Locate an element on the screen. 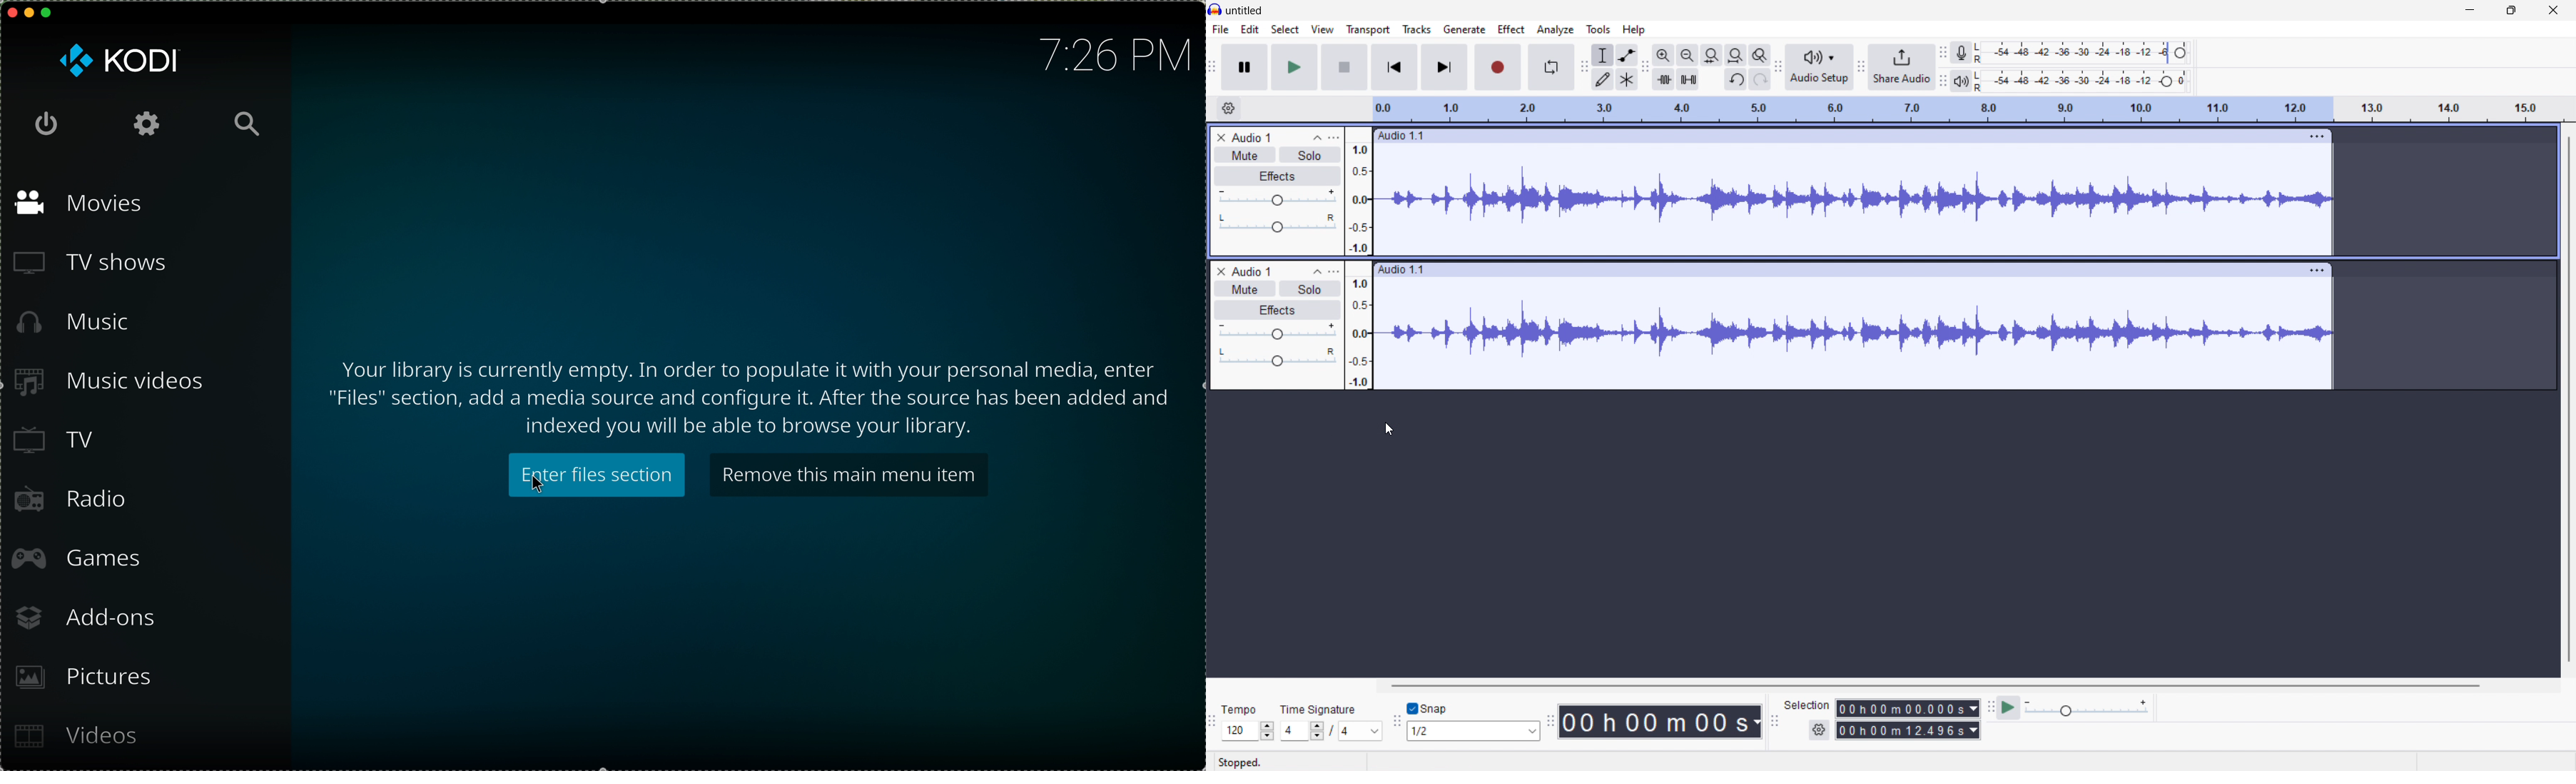  minimize is located at coordinates (2469, 11).